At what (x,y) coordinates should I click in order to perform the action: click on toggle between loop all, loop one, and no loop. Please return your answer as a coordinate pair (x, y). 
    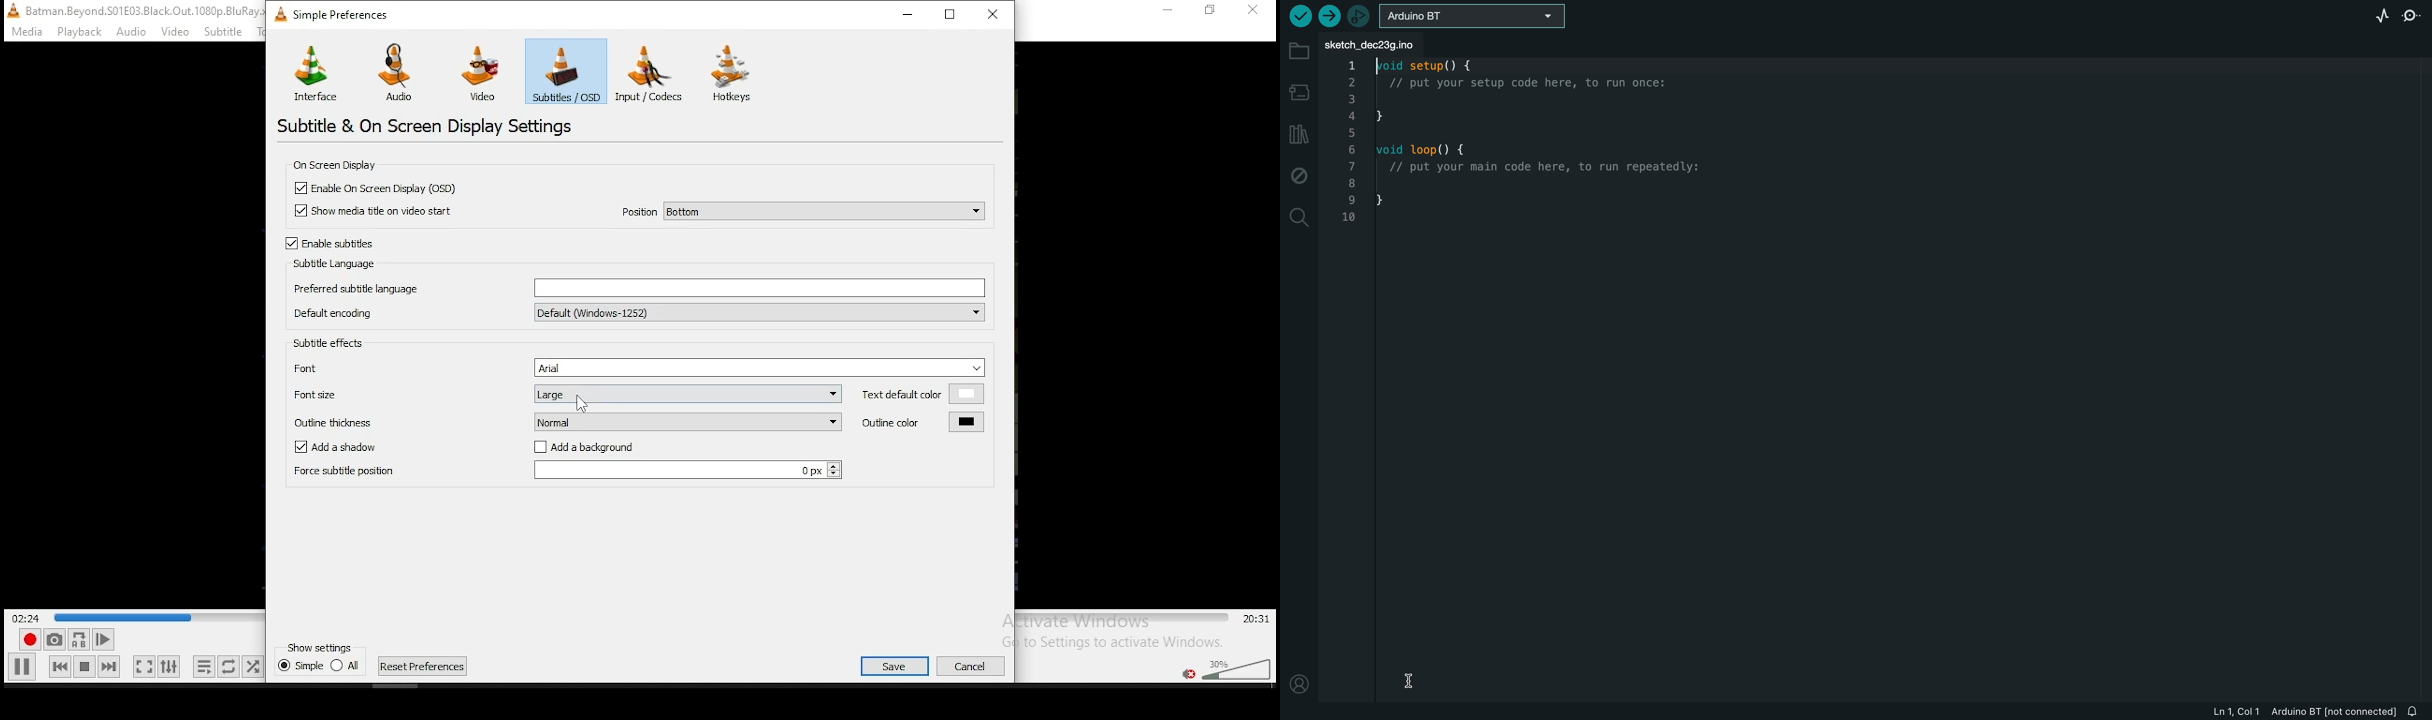
    Looking at the image, I should click on (228, 666).